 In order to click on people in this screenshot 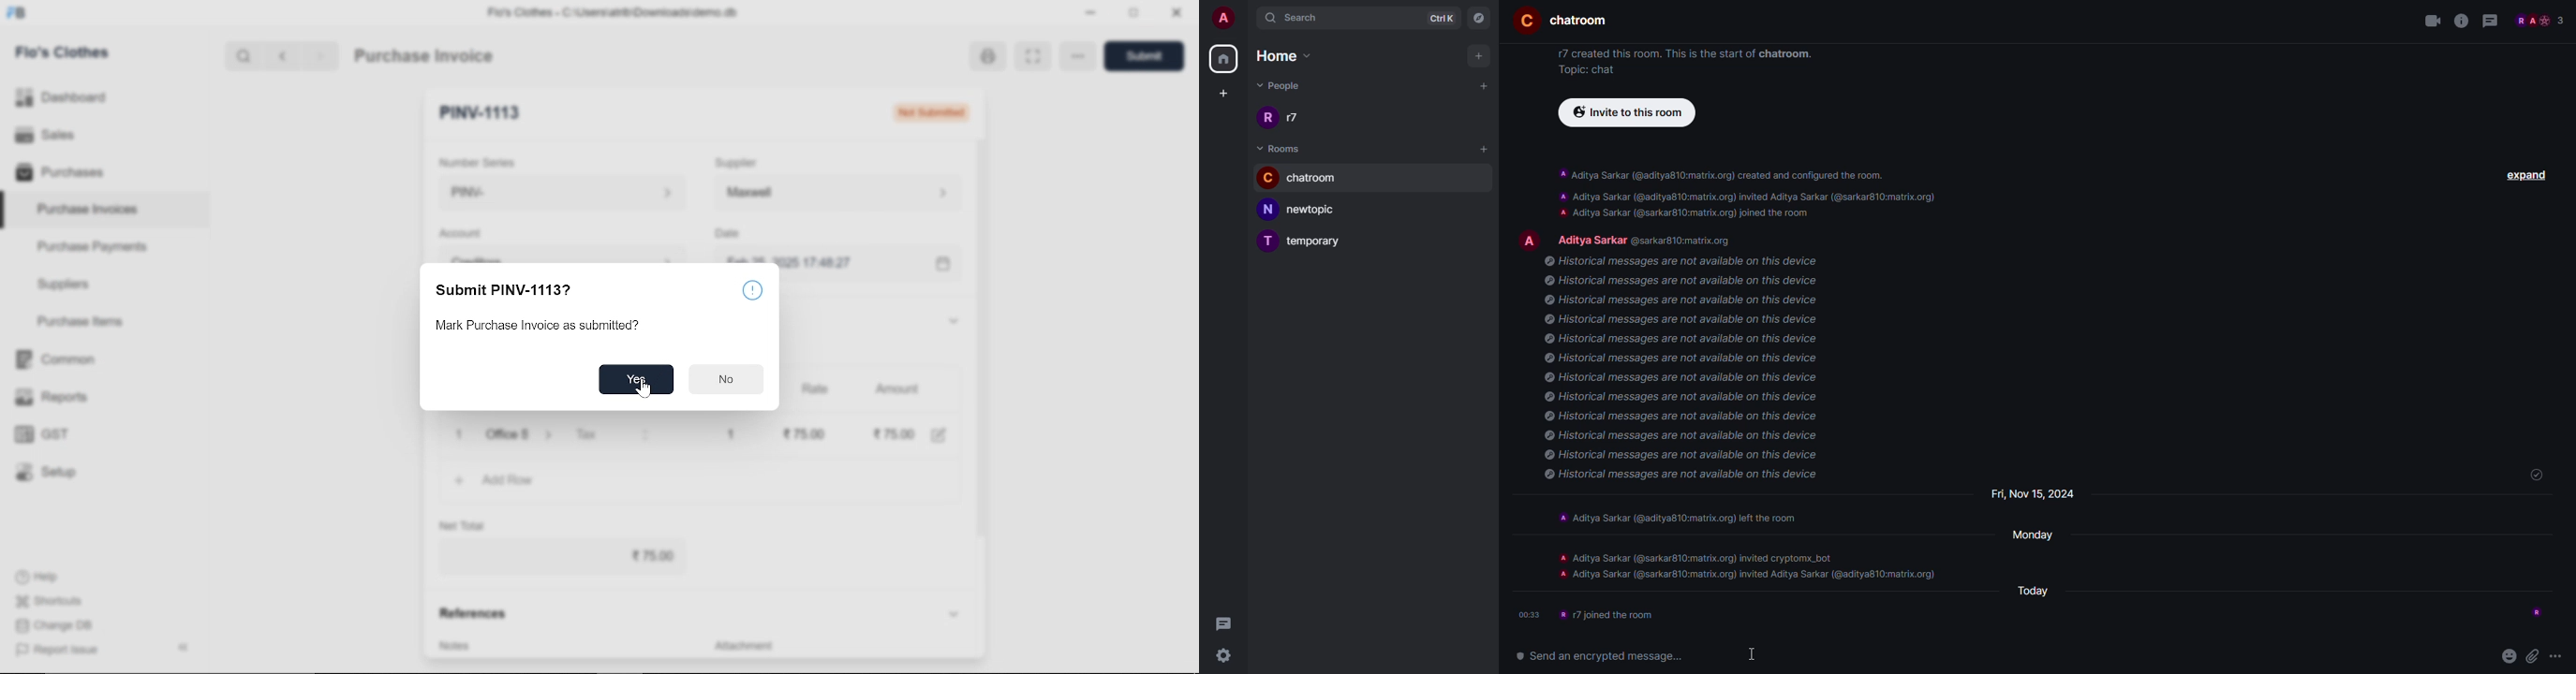, I will do `click(2541, 20)`.